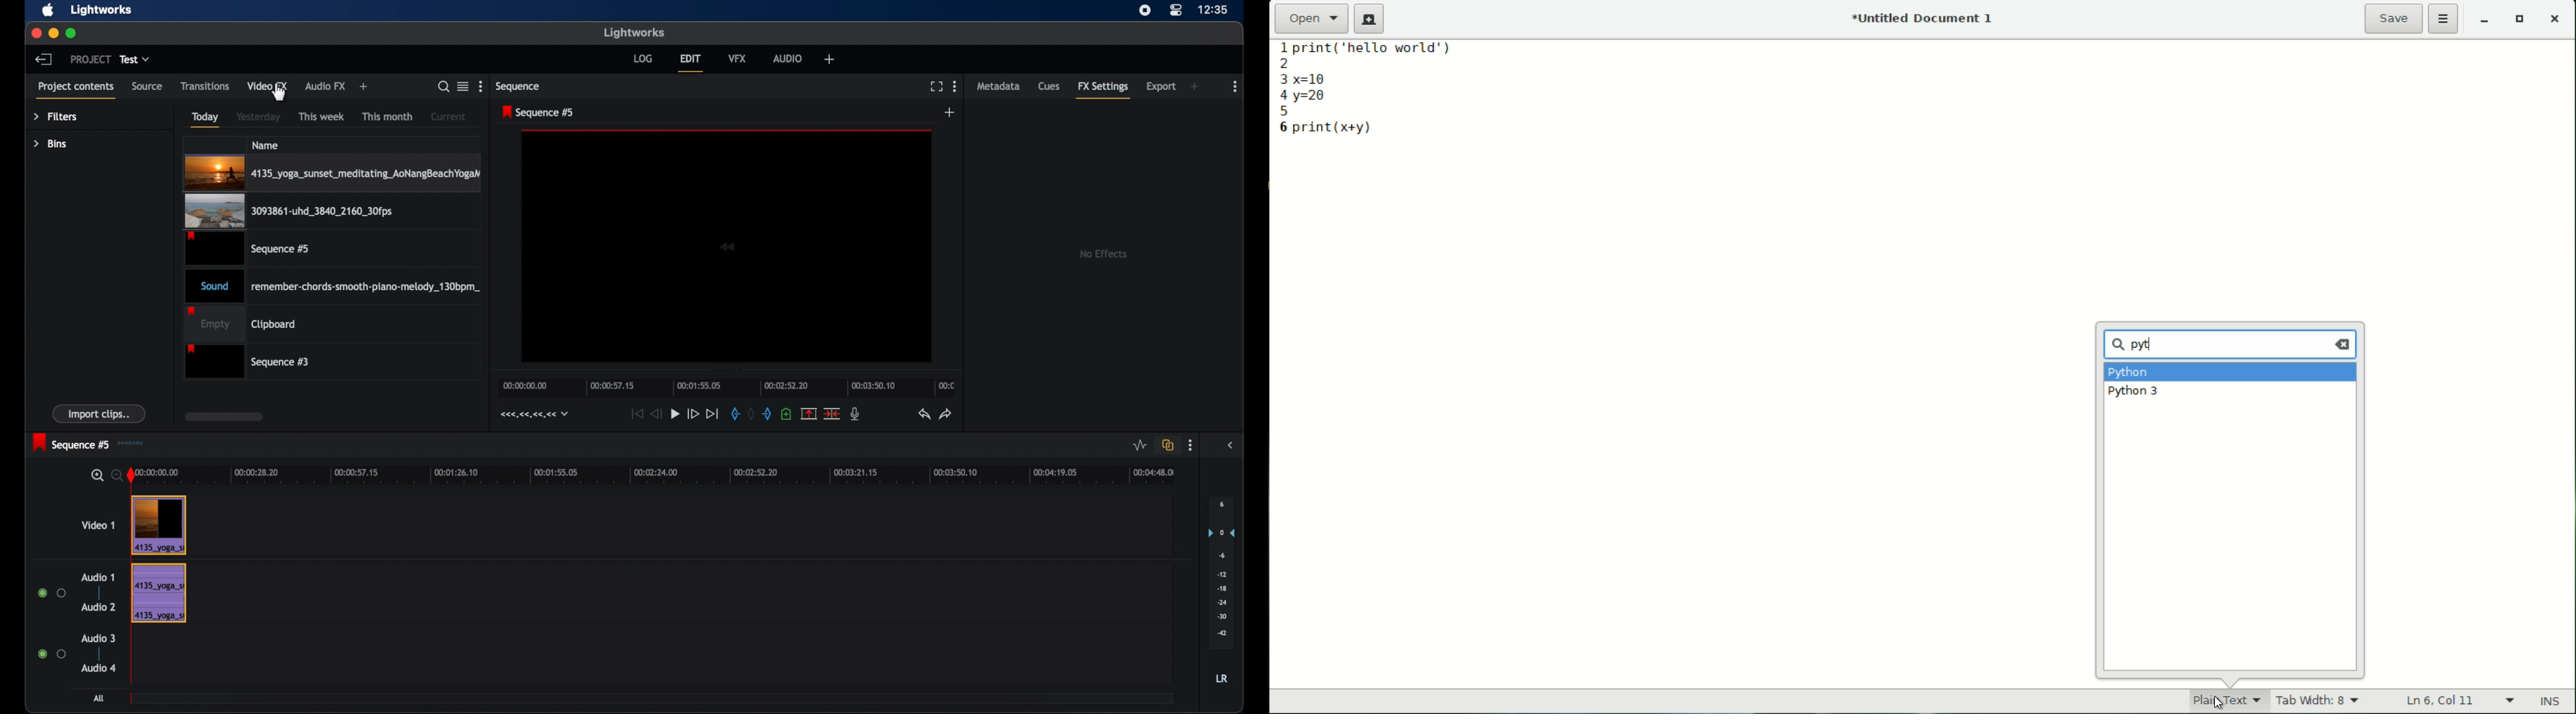 Image resolution: width=2576 pixels, height=728 pixels. I want to click on x equation, so click(1322, 77).